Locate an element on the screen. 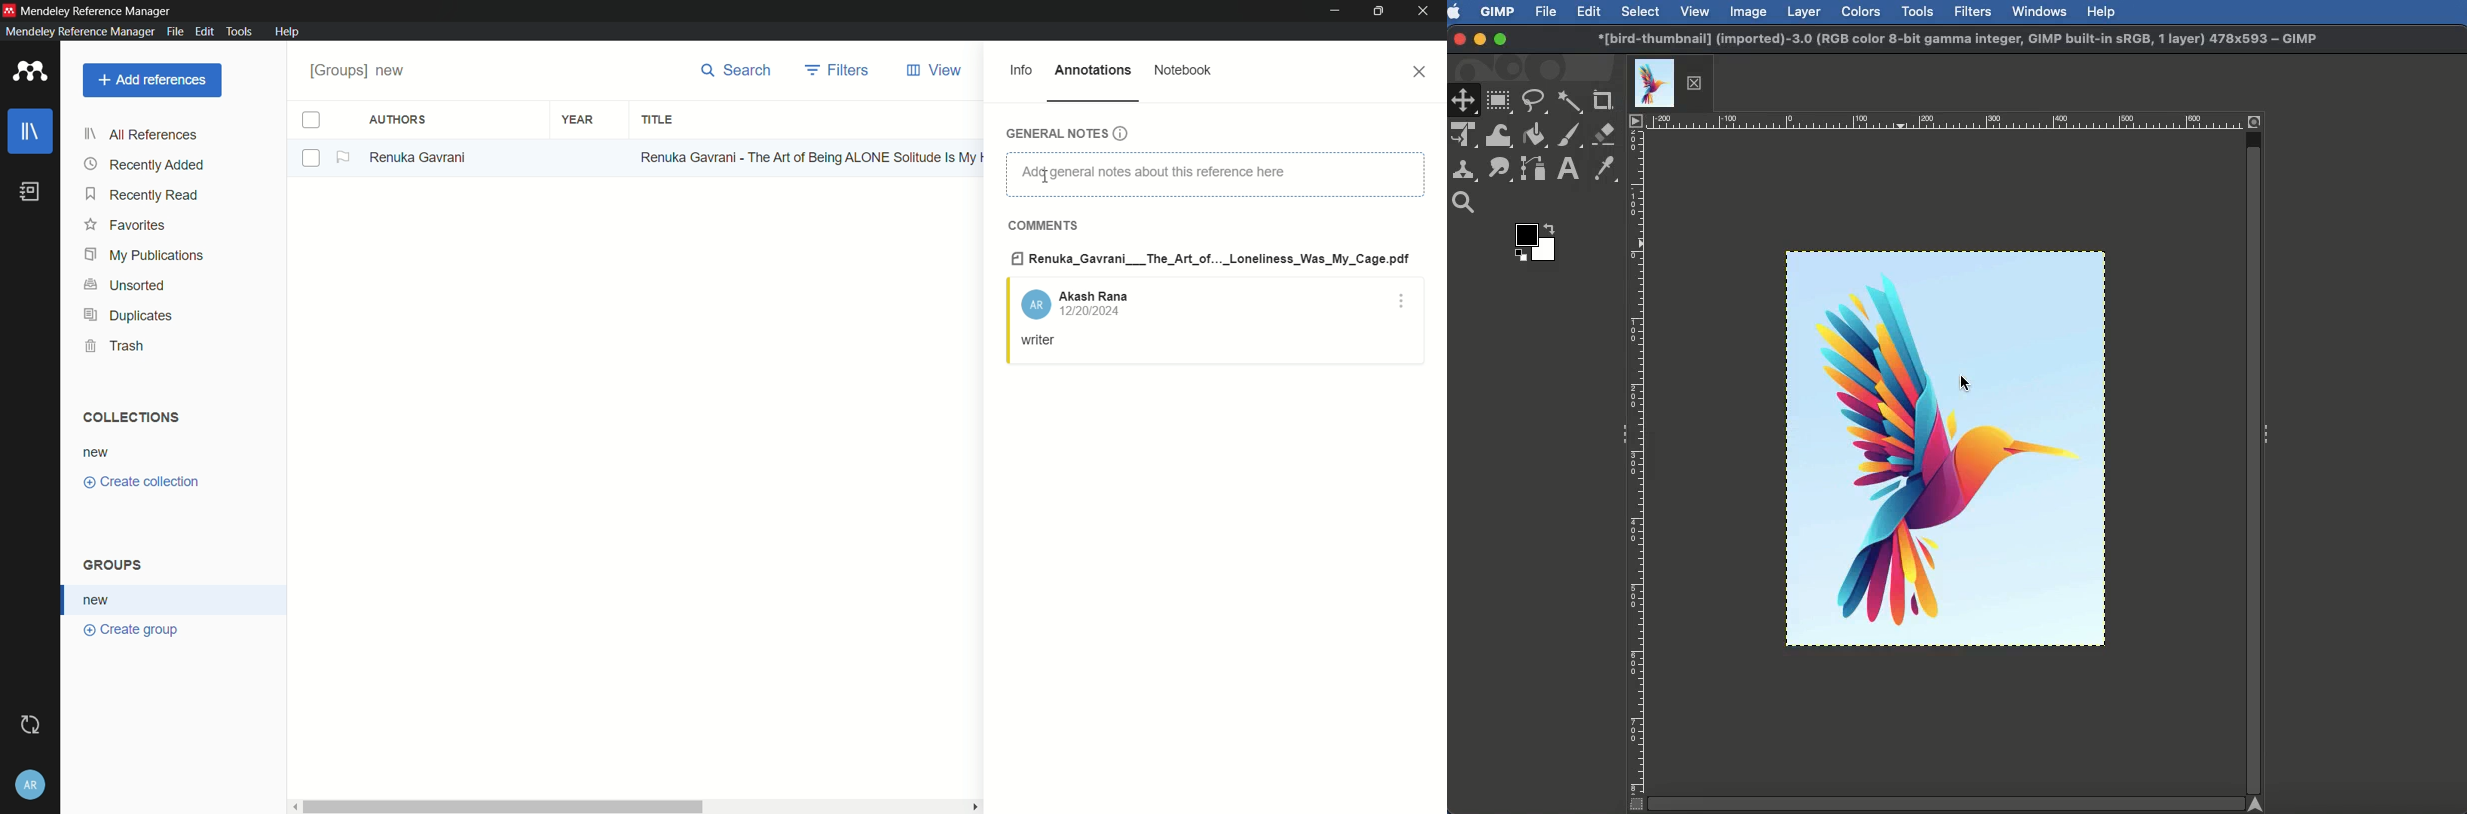 The height and width of the screenshot is (840, 2492). app icon is located at coordinates (9, 9).